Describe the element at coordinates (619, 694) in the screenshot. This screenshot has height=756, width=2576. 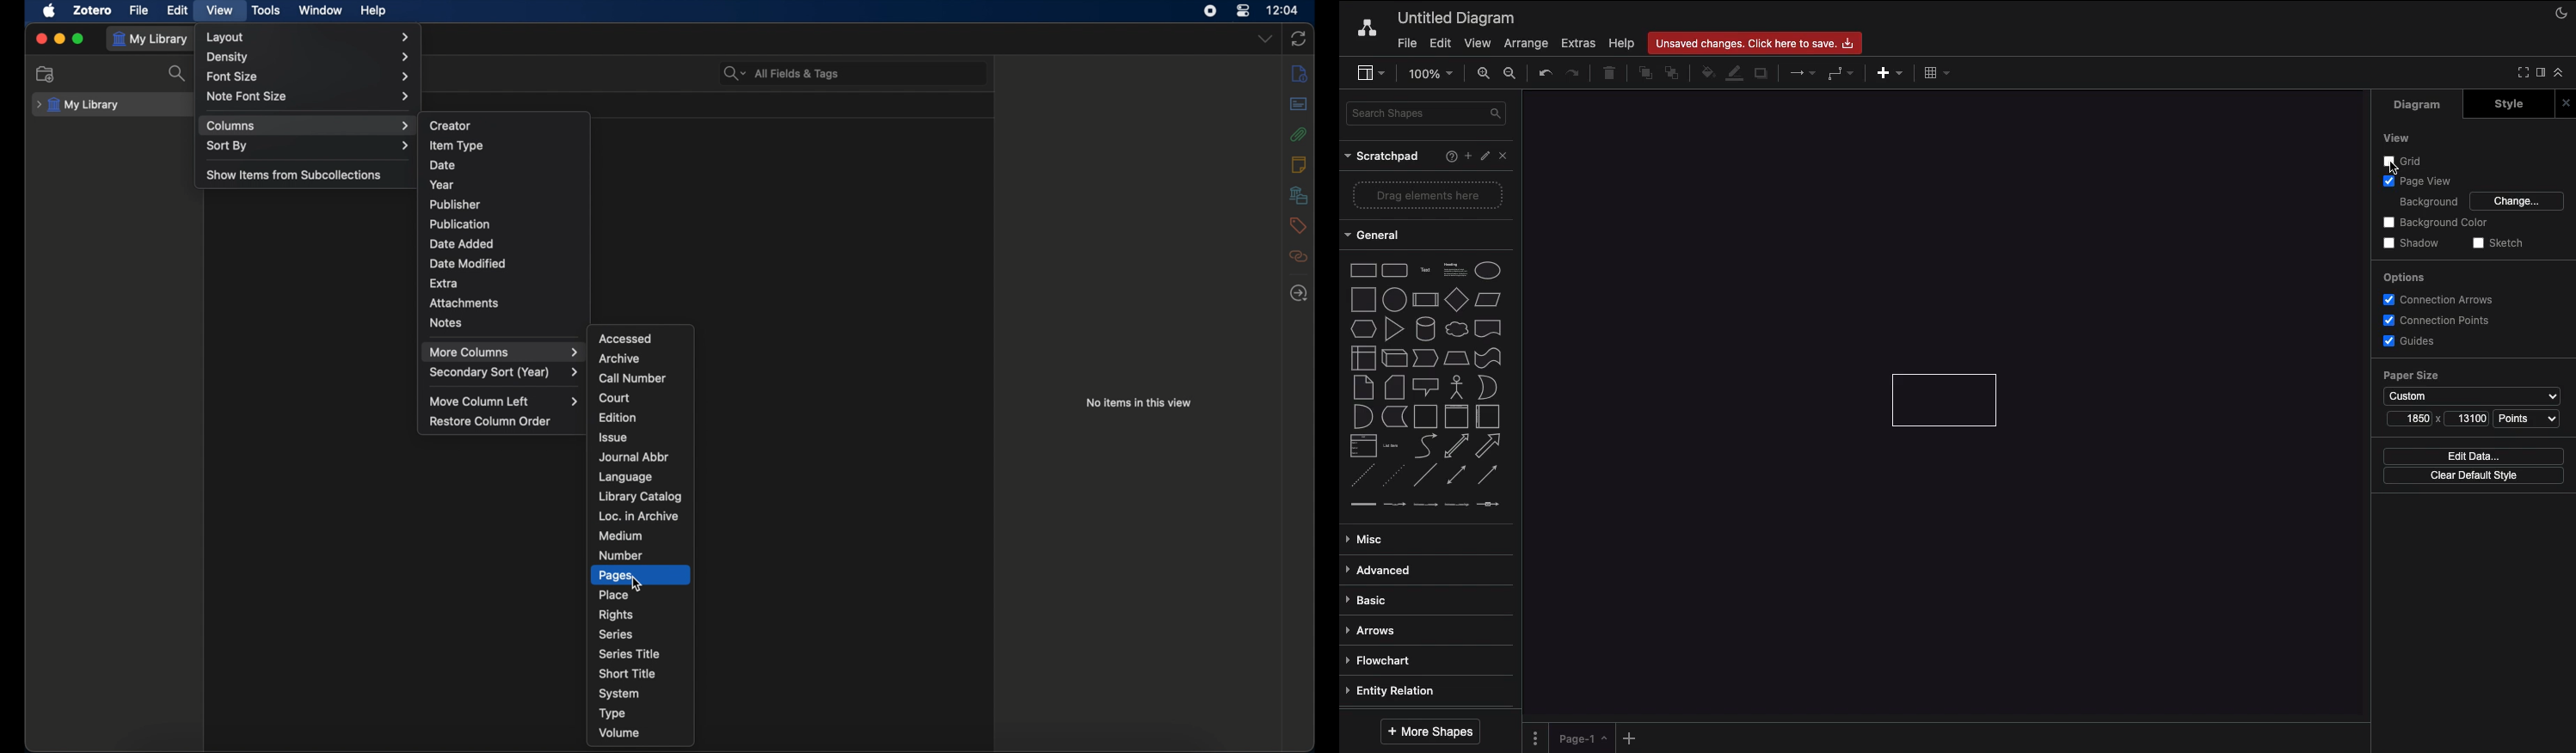
I see `system` at that location.